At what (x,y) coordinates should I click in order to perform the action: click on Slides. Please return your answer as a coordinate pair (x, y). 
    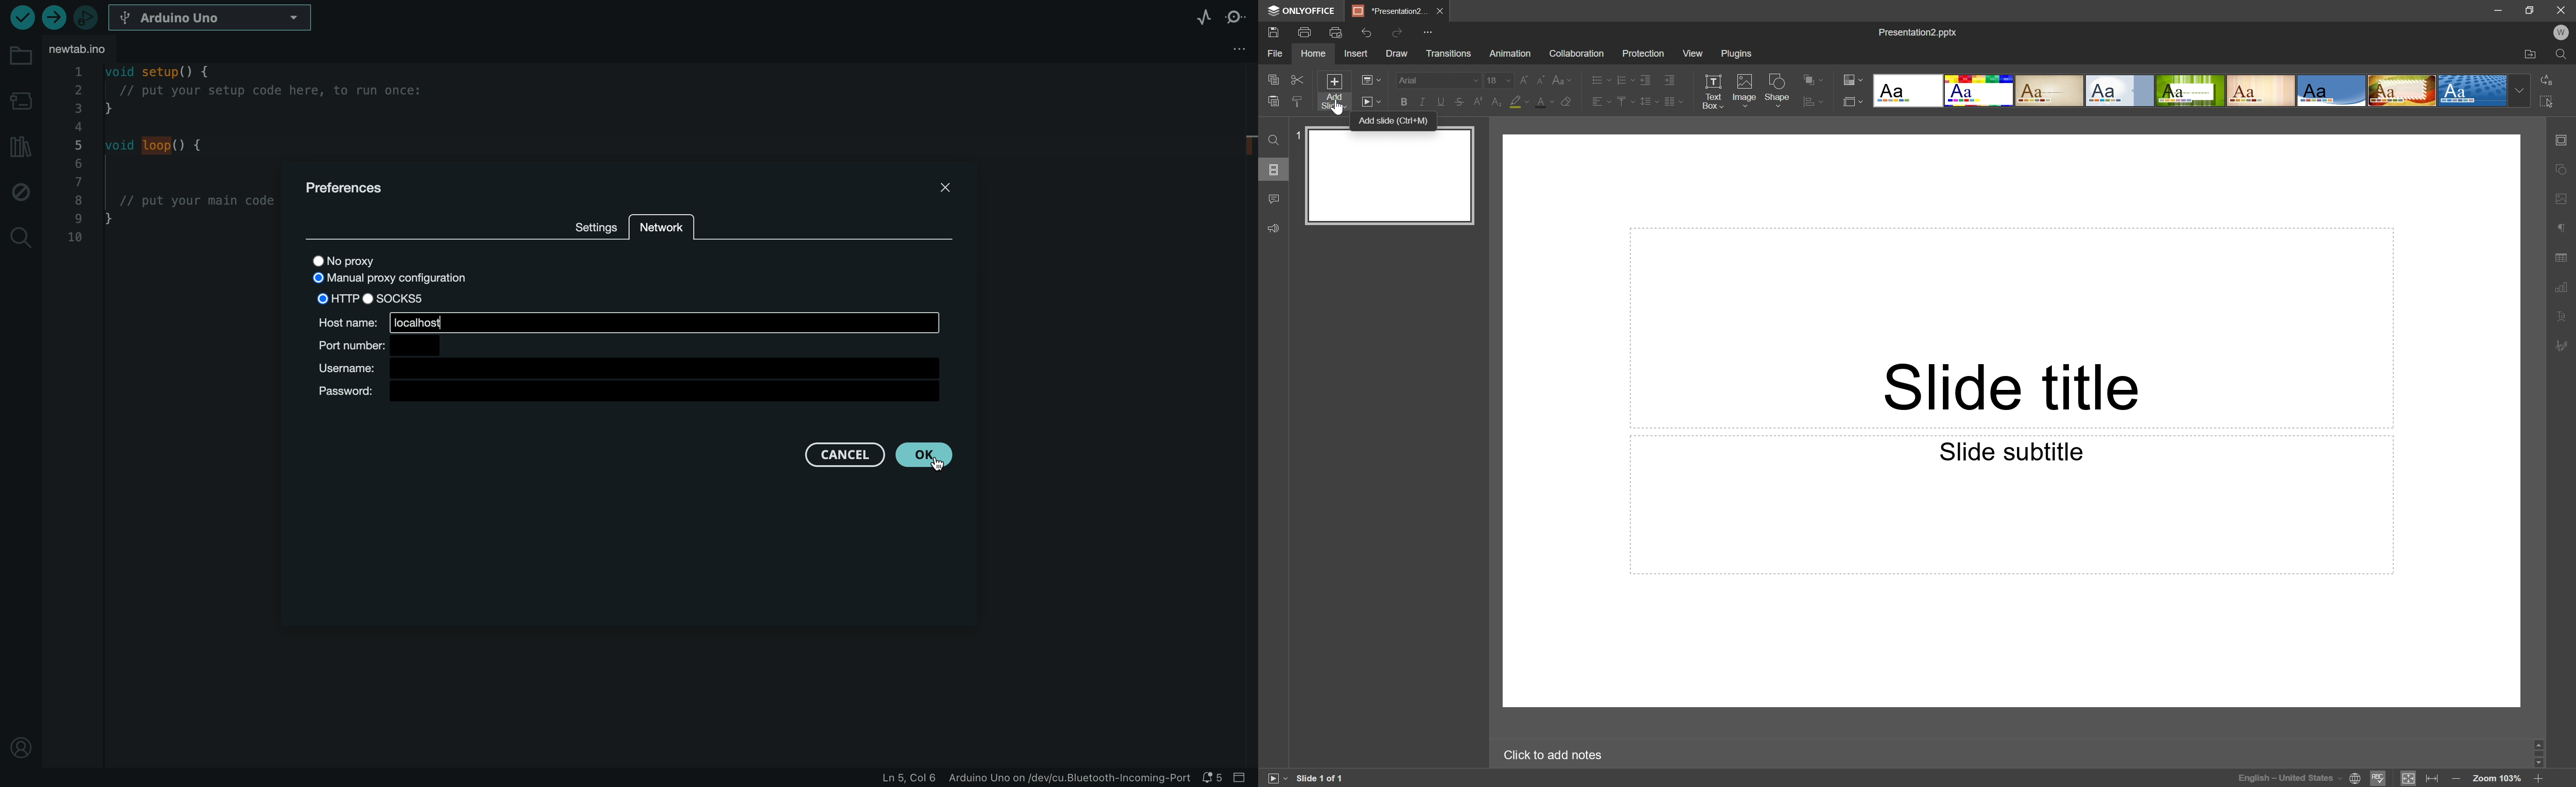
    Looking at the image, I should click on (1275, 171).